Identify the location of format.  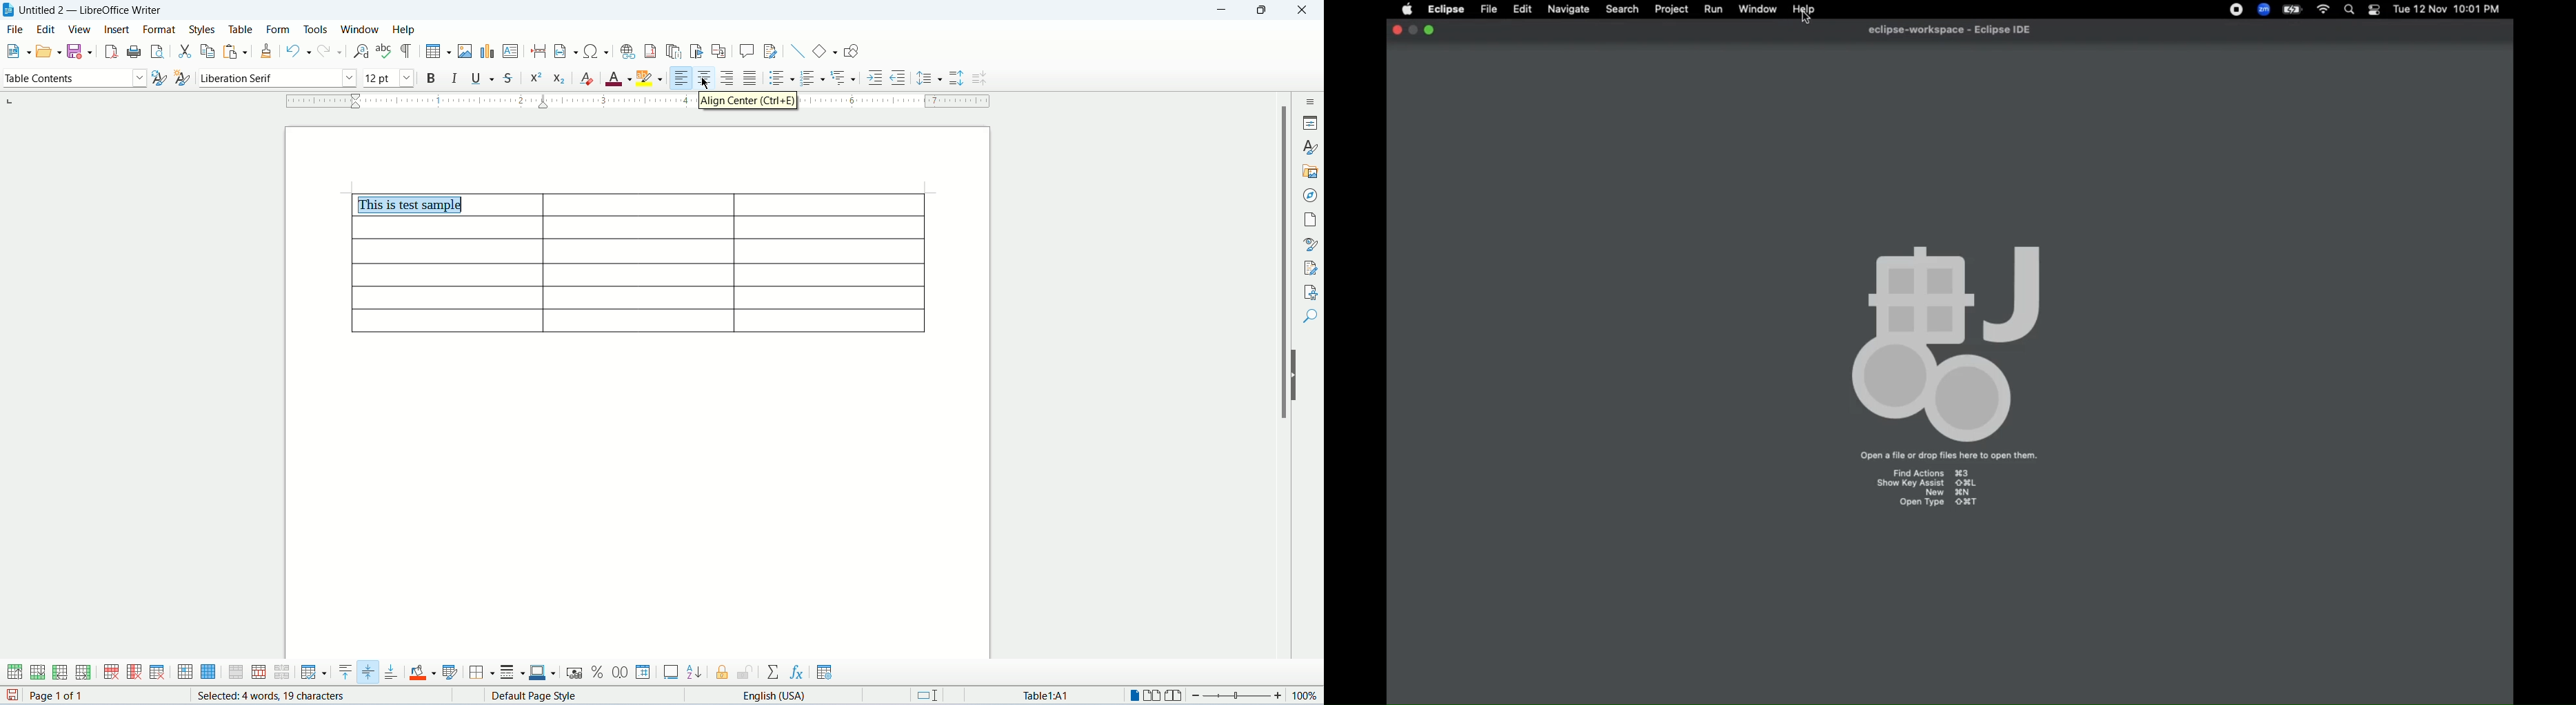
(161, 29).